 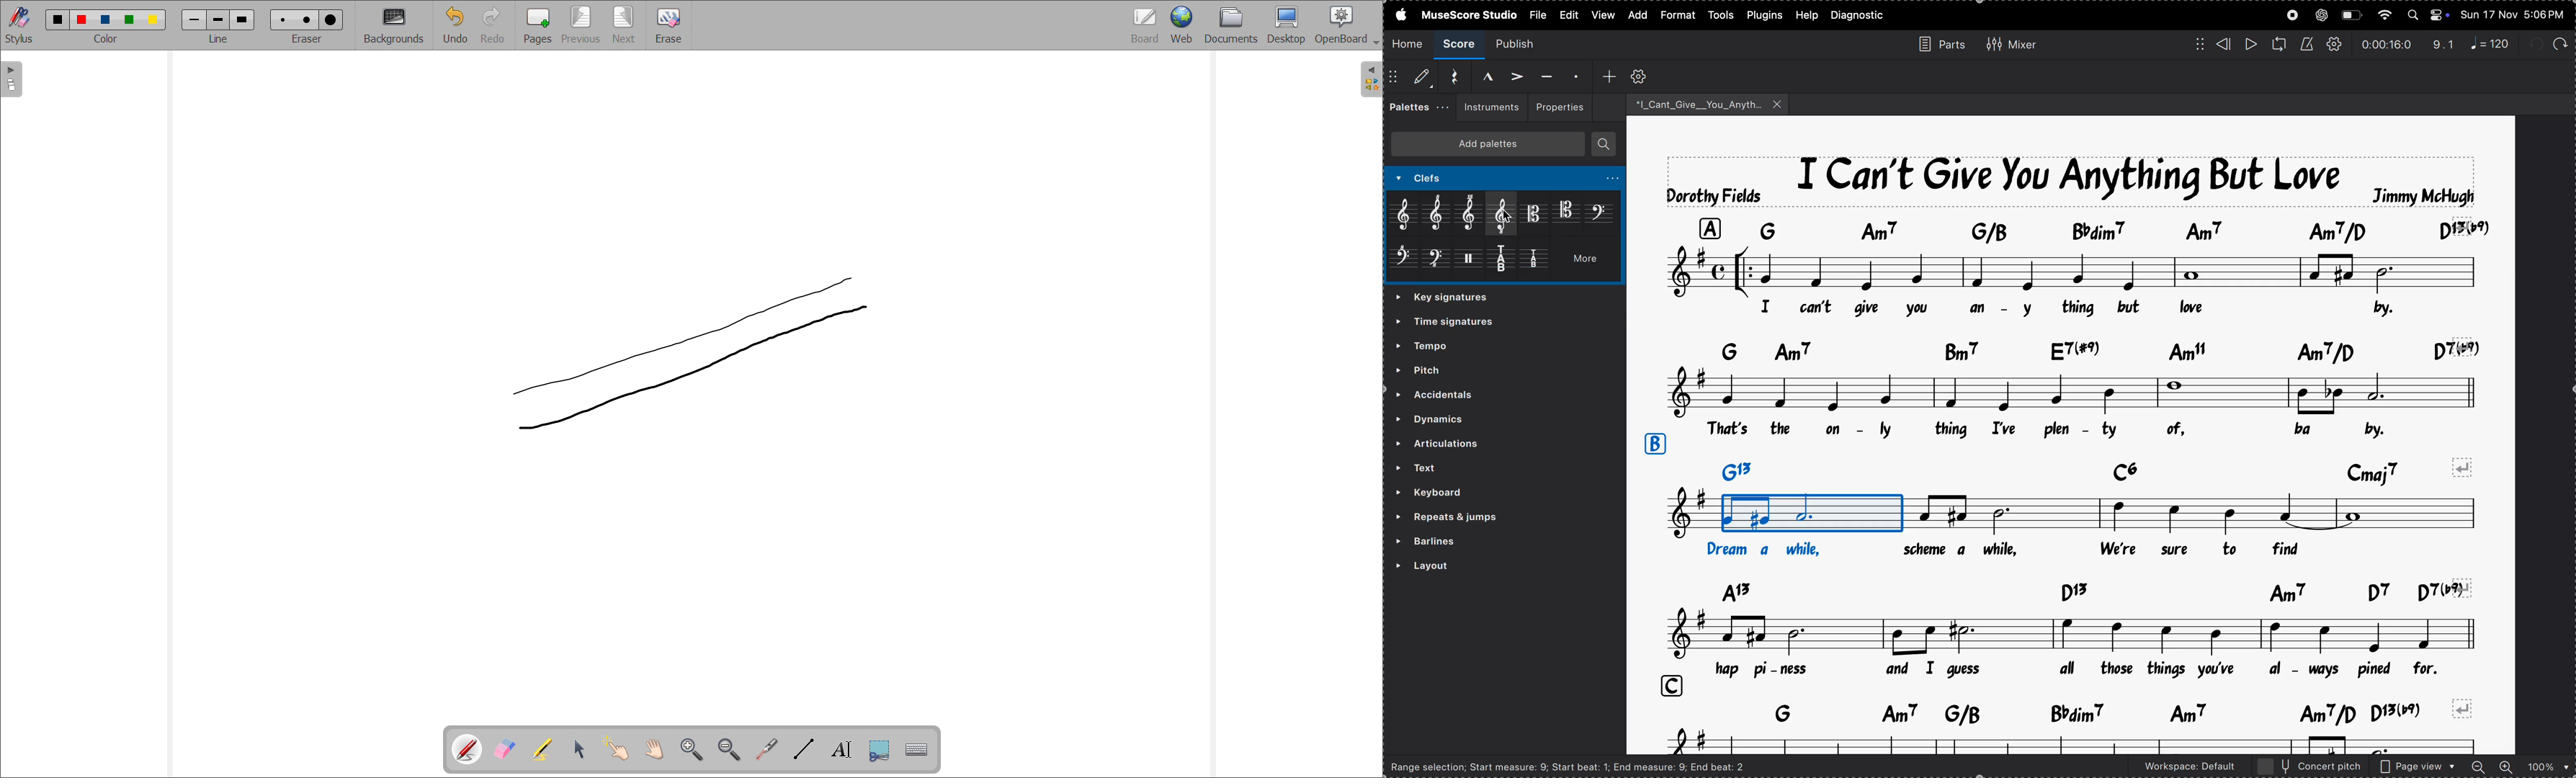 What do you see at coordinates (1452, 324) in the screenshot?
I see `Time signatures` at bounding box center [1452, 324].